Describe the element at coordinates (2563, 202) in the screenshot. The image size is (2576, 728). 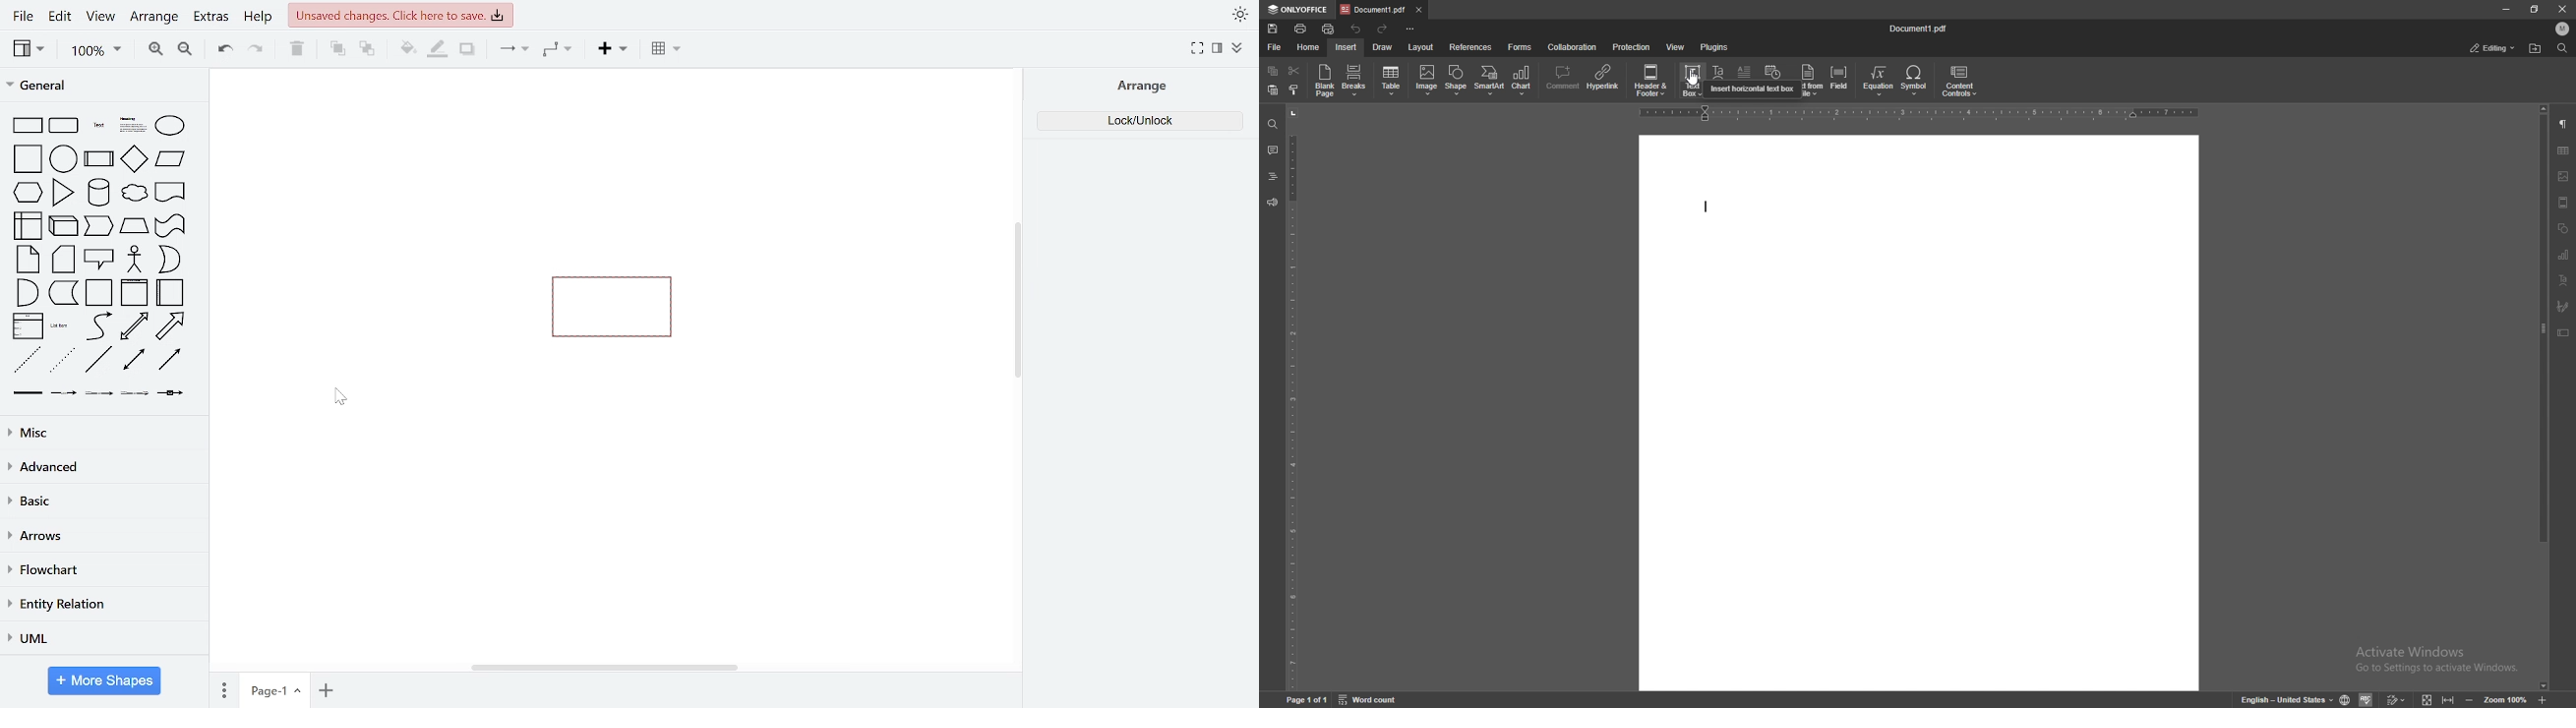
I see `header and footer` at that location.